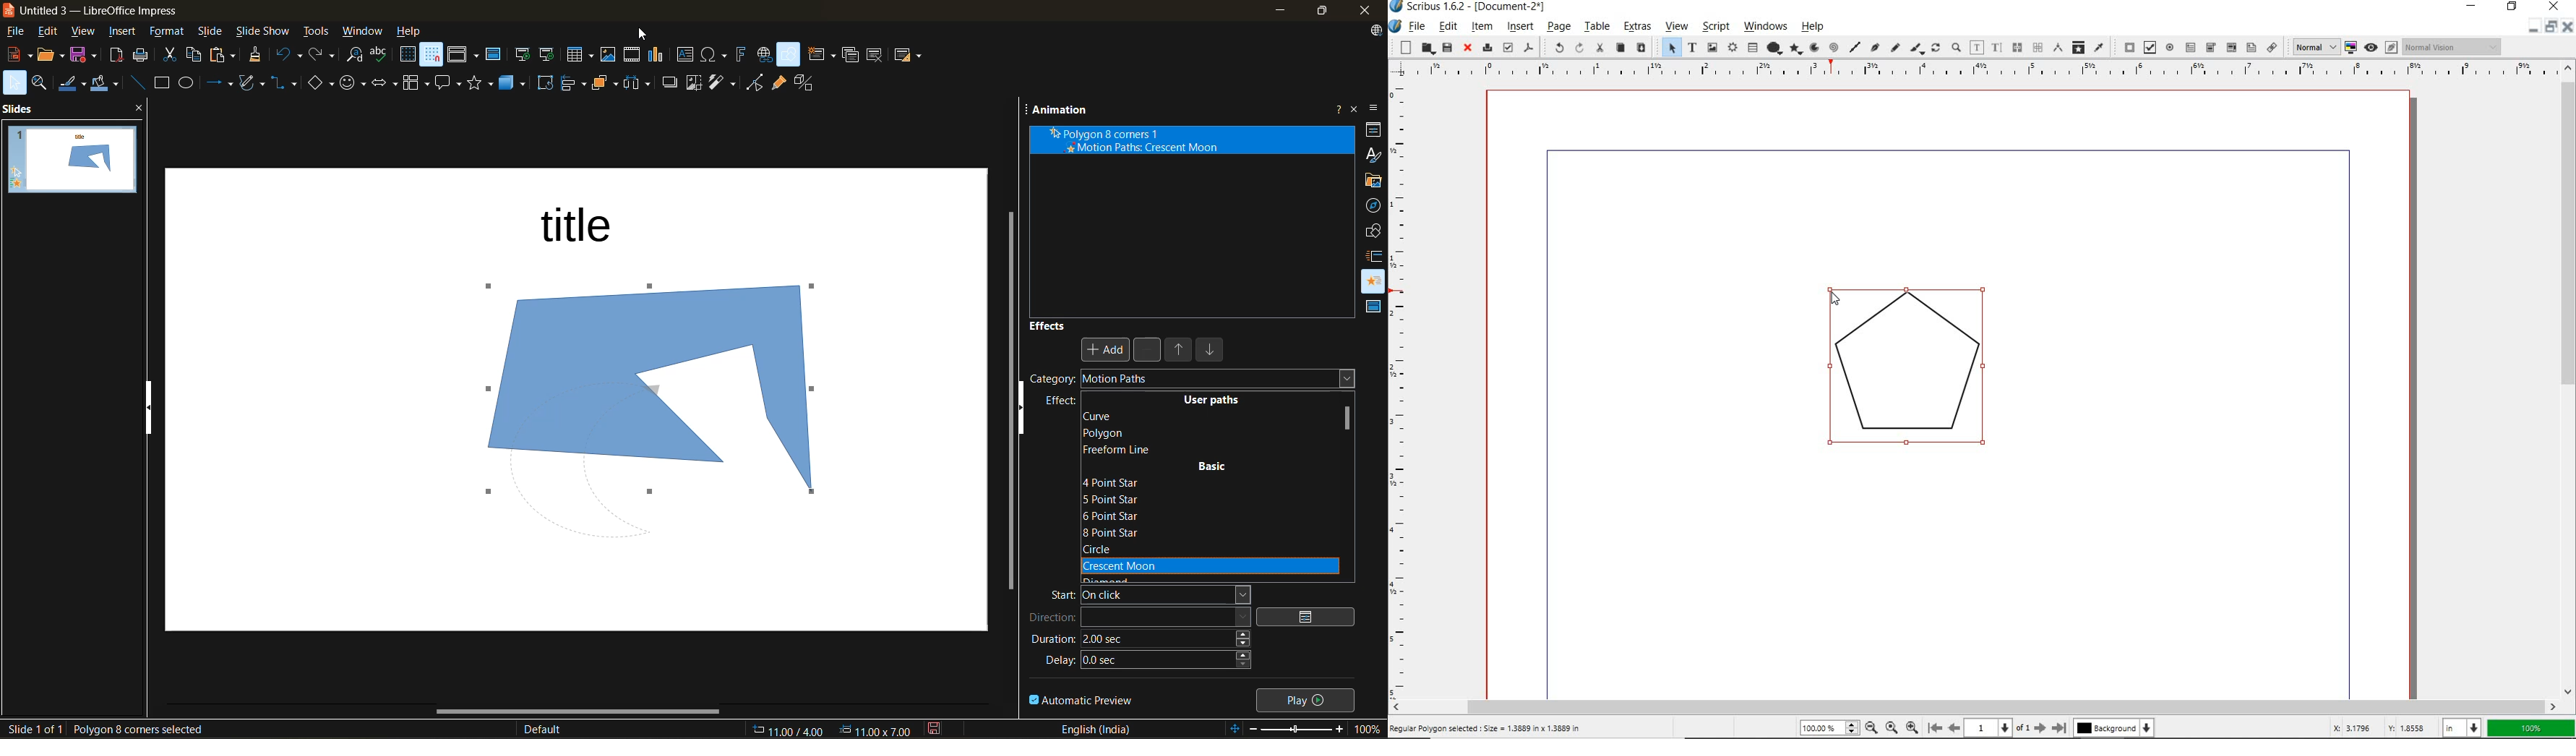 The height and width of the screenshot is (756, 2576). I want to click on Background, so click(2116, 728).